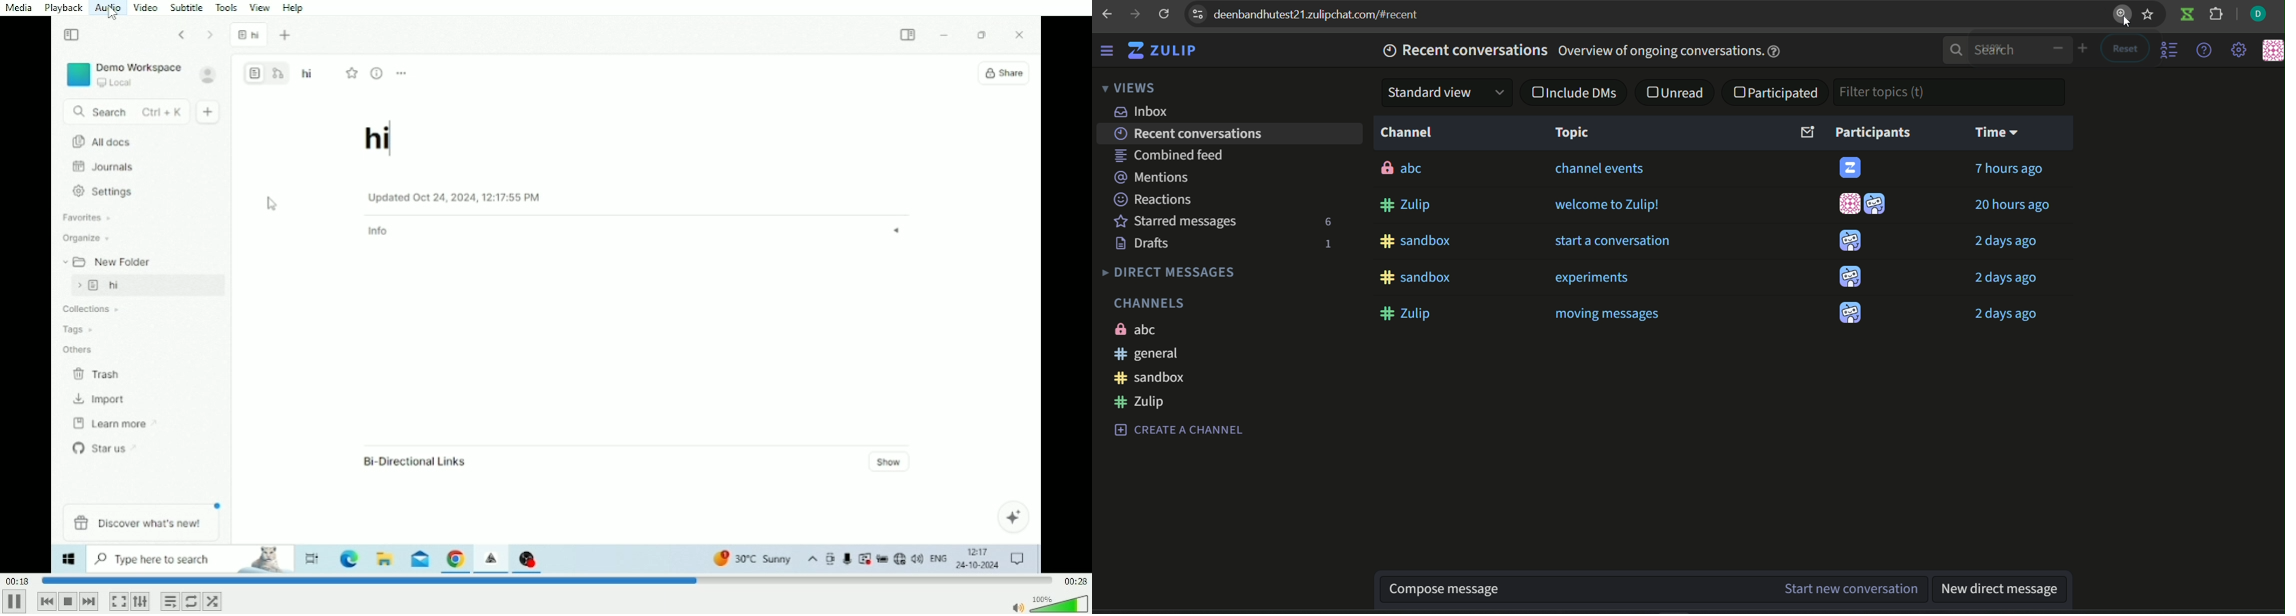  Describe the element at coordinates (1074, 580) in the screenshot. I see `remaining time "00:28"` at that location.